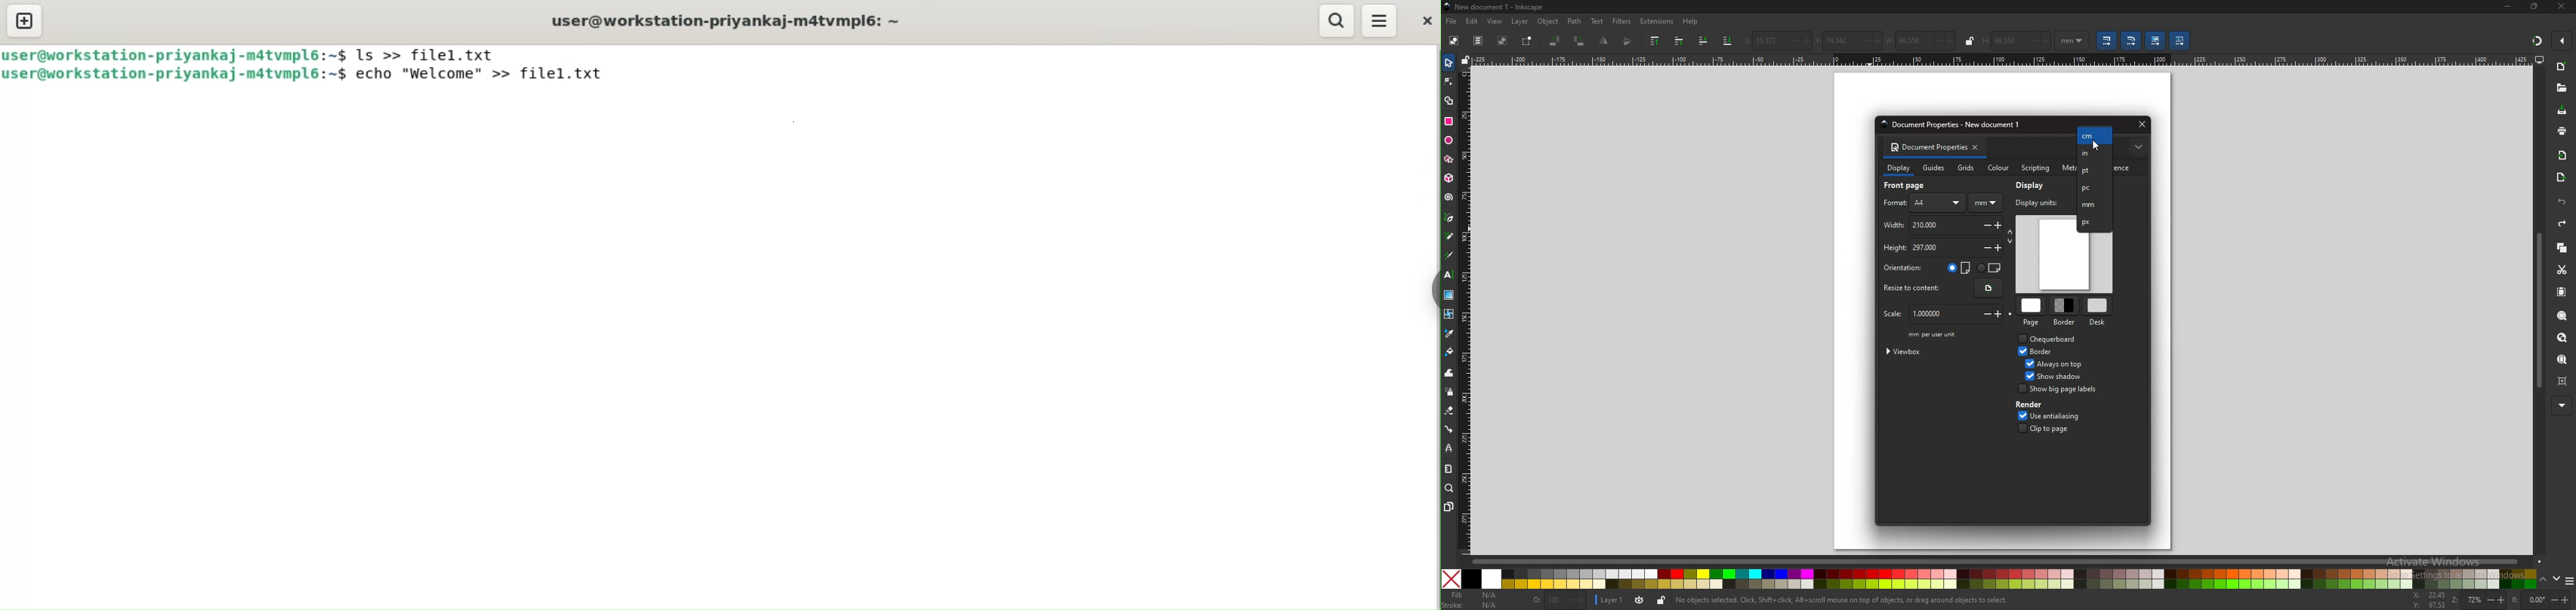 Image resolution: width=2576 pixels, height=616 pixels. Describe the element at coordinates (1449, 159) in the screenshot. I see `polygon` at that location.